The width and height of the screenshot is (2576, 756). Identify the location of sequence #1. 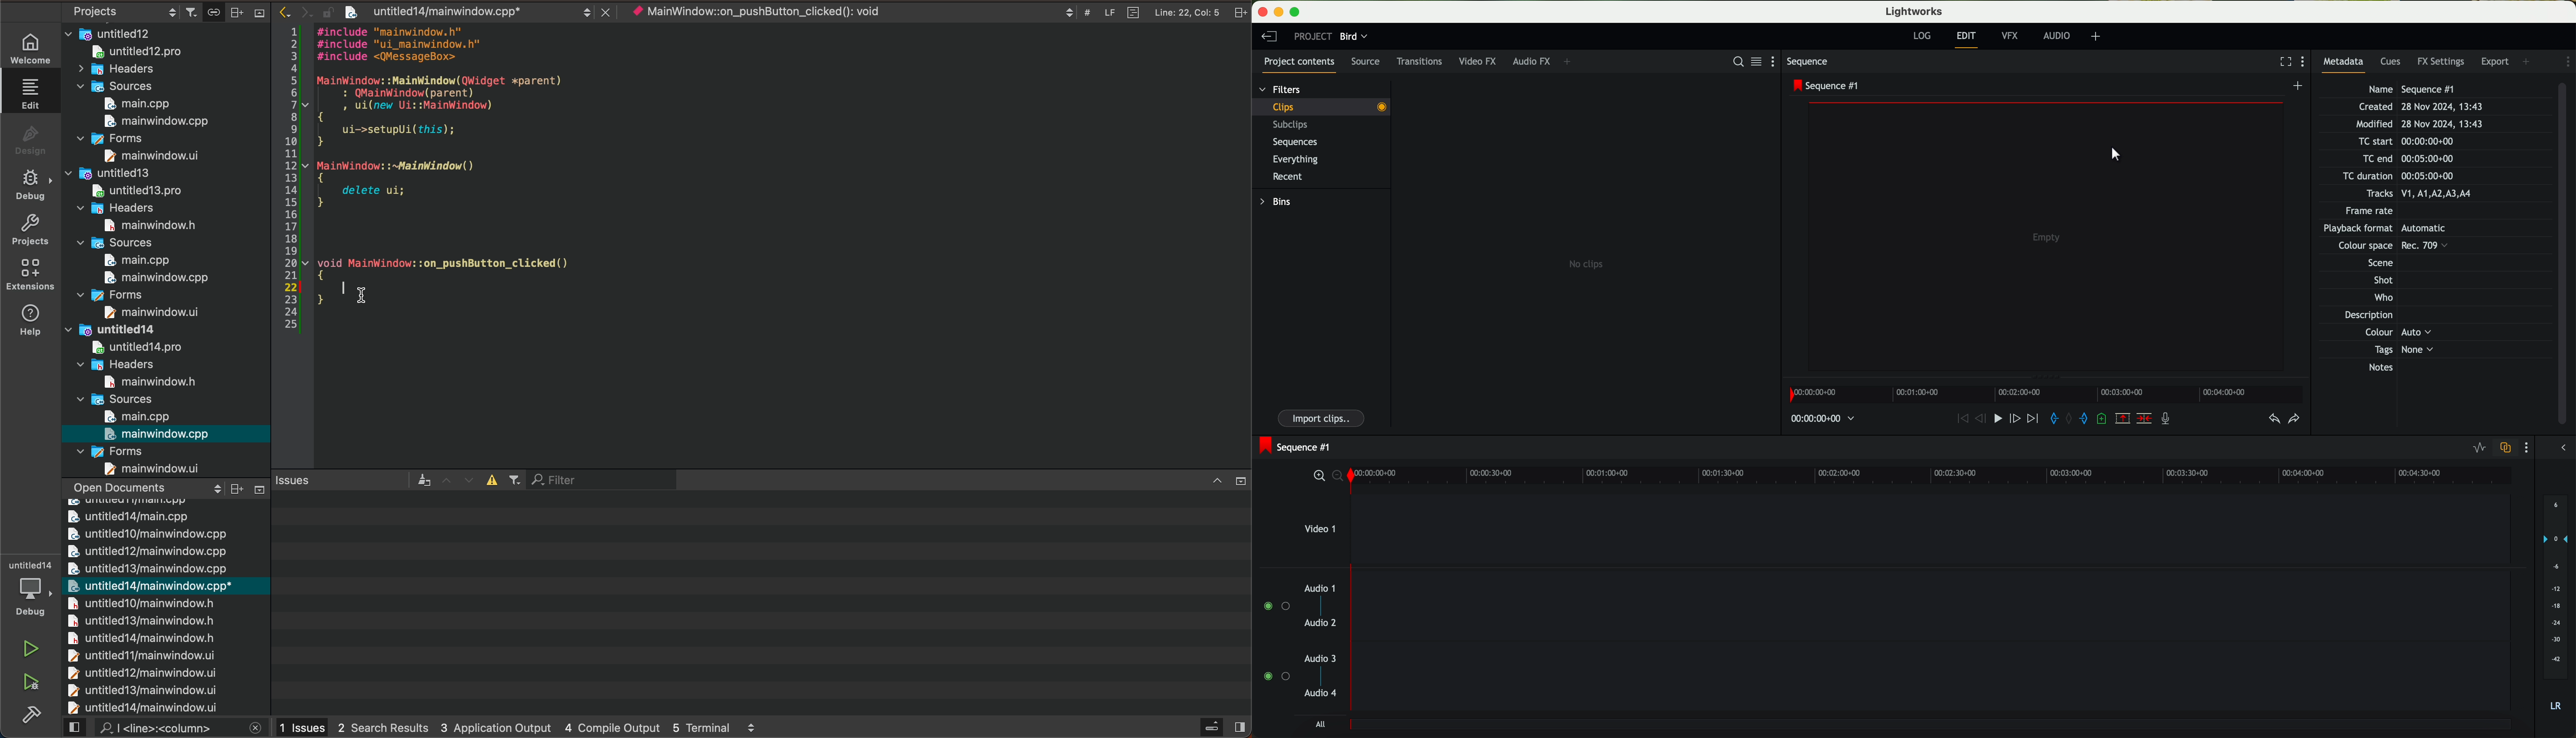
(1293, 447).